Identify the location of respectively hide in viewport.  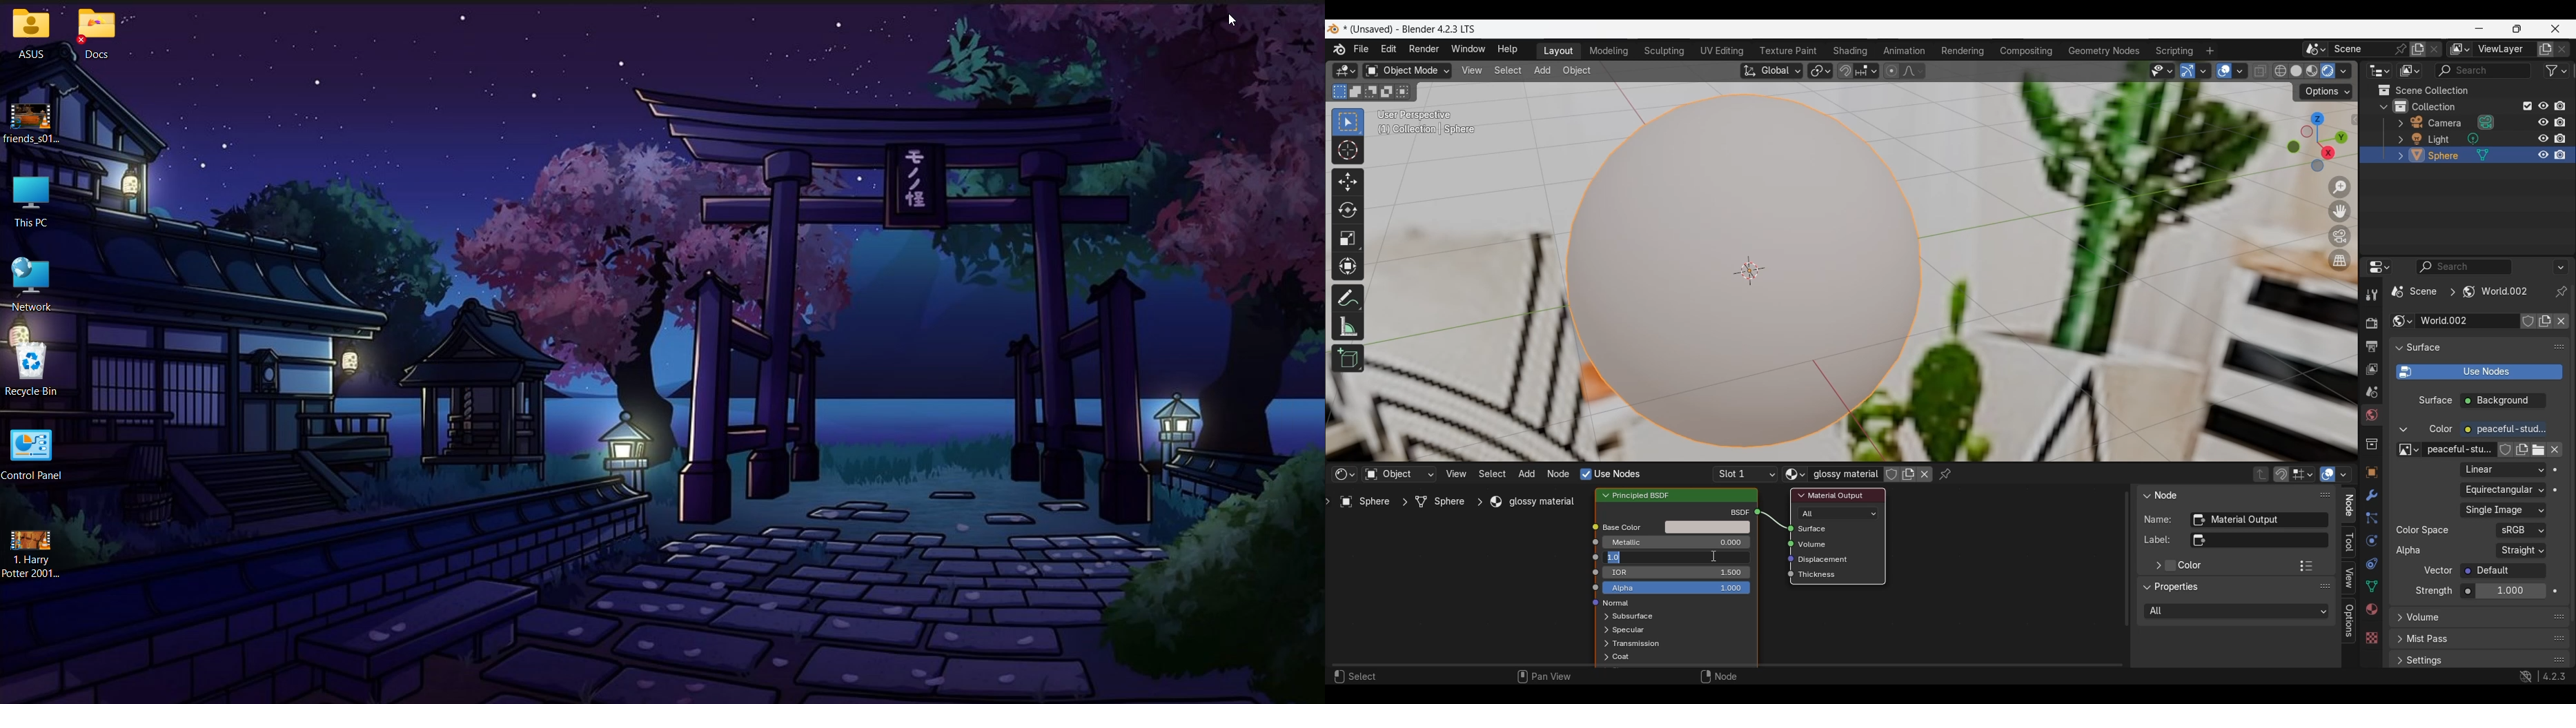
(2540, 139).